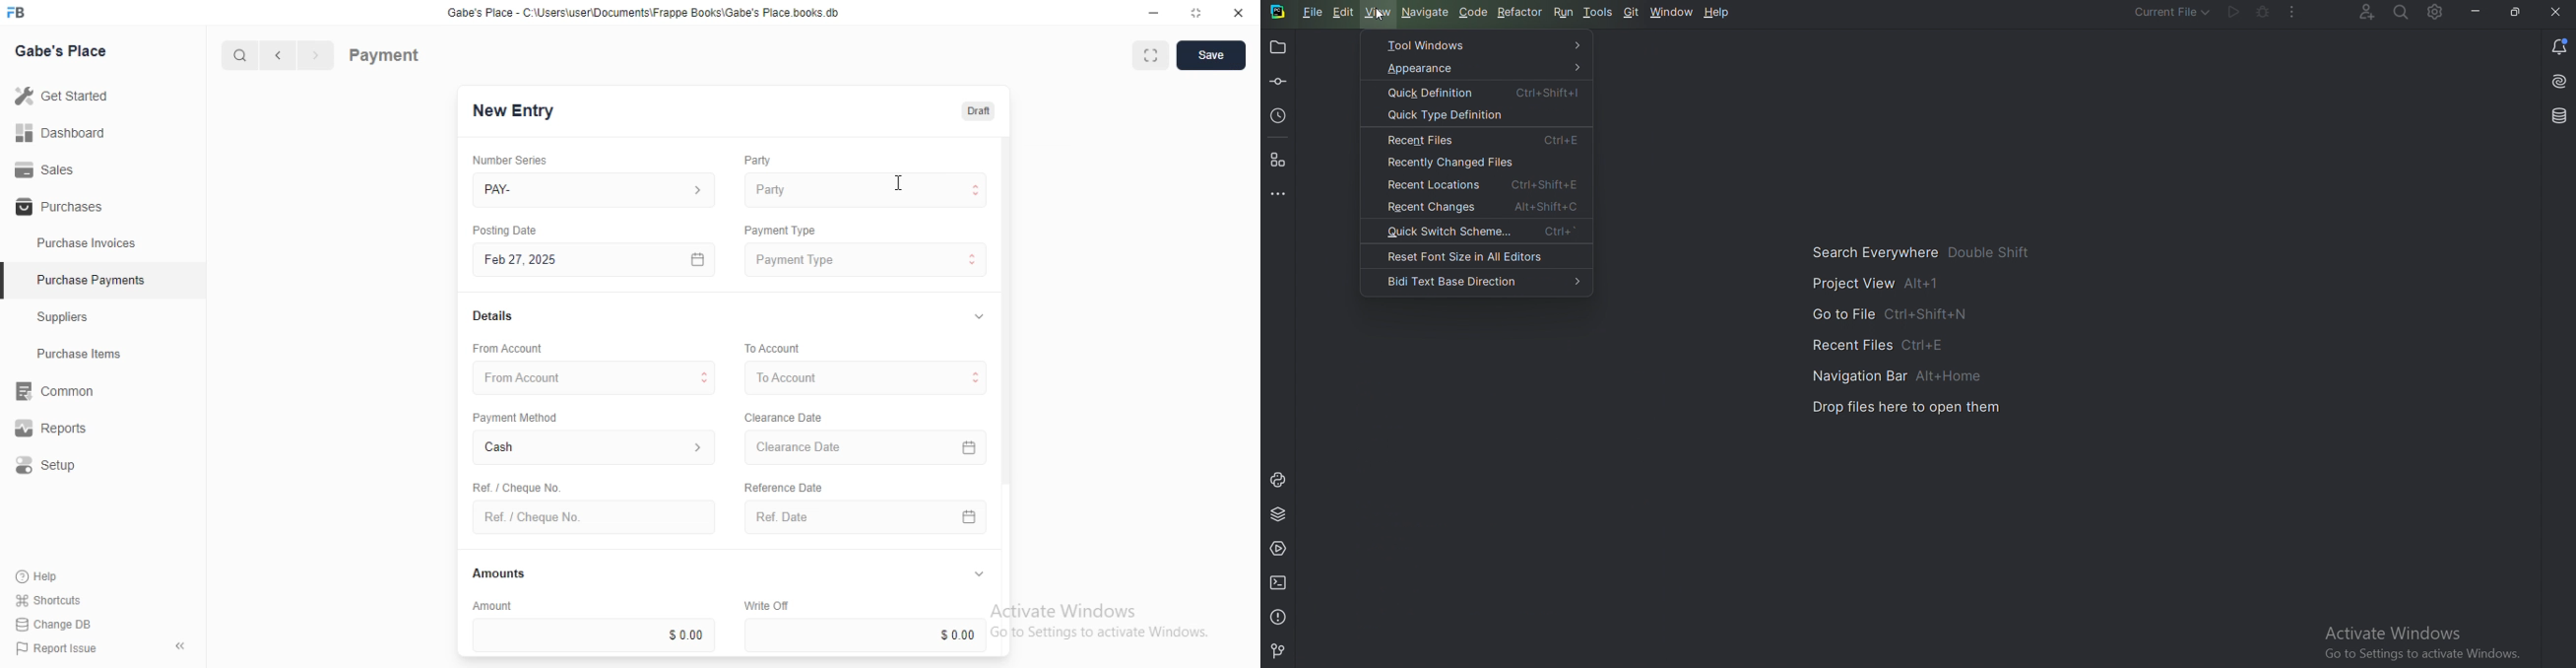 The image size is (2576, 672). I want to click on minimize, so click(1148, 12).